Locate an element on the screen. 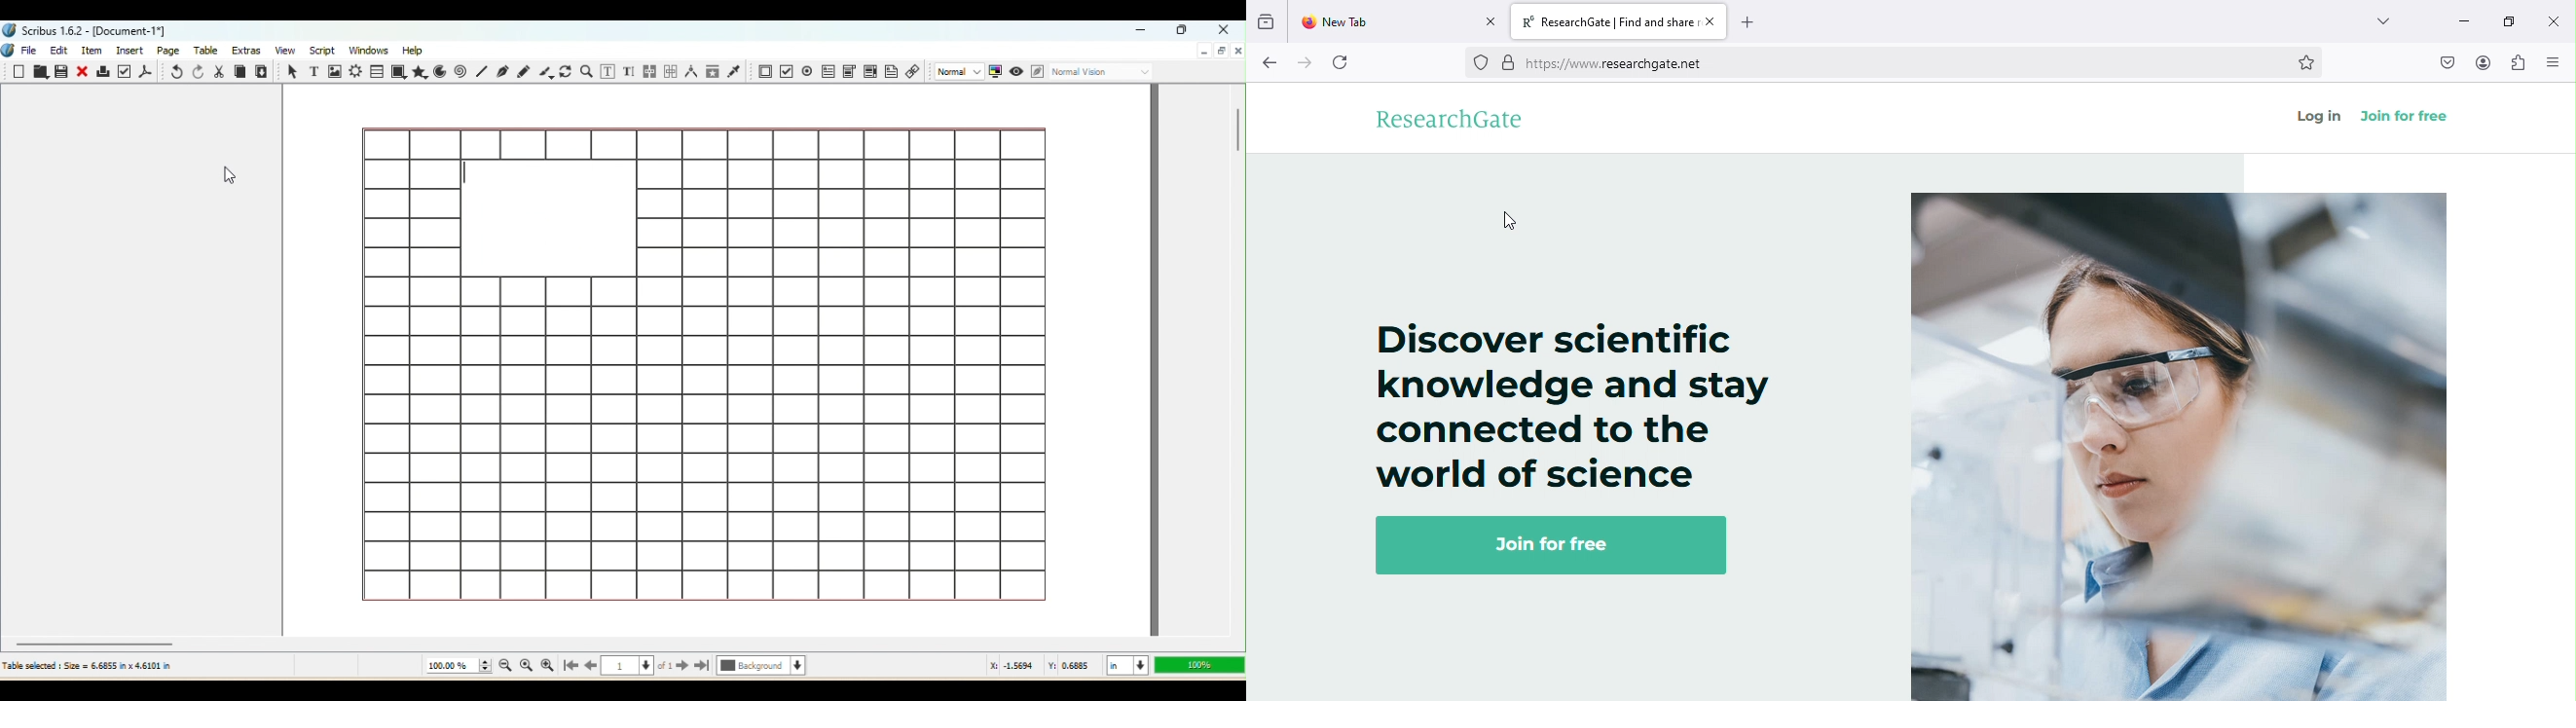 The height and width of the screenshot is (728, 2576). Table is located at coordinates (209, 52).